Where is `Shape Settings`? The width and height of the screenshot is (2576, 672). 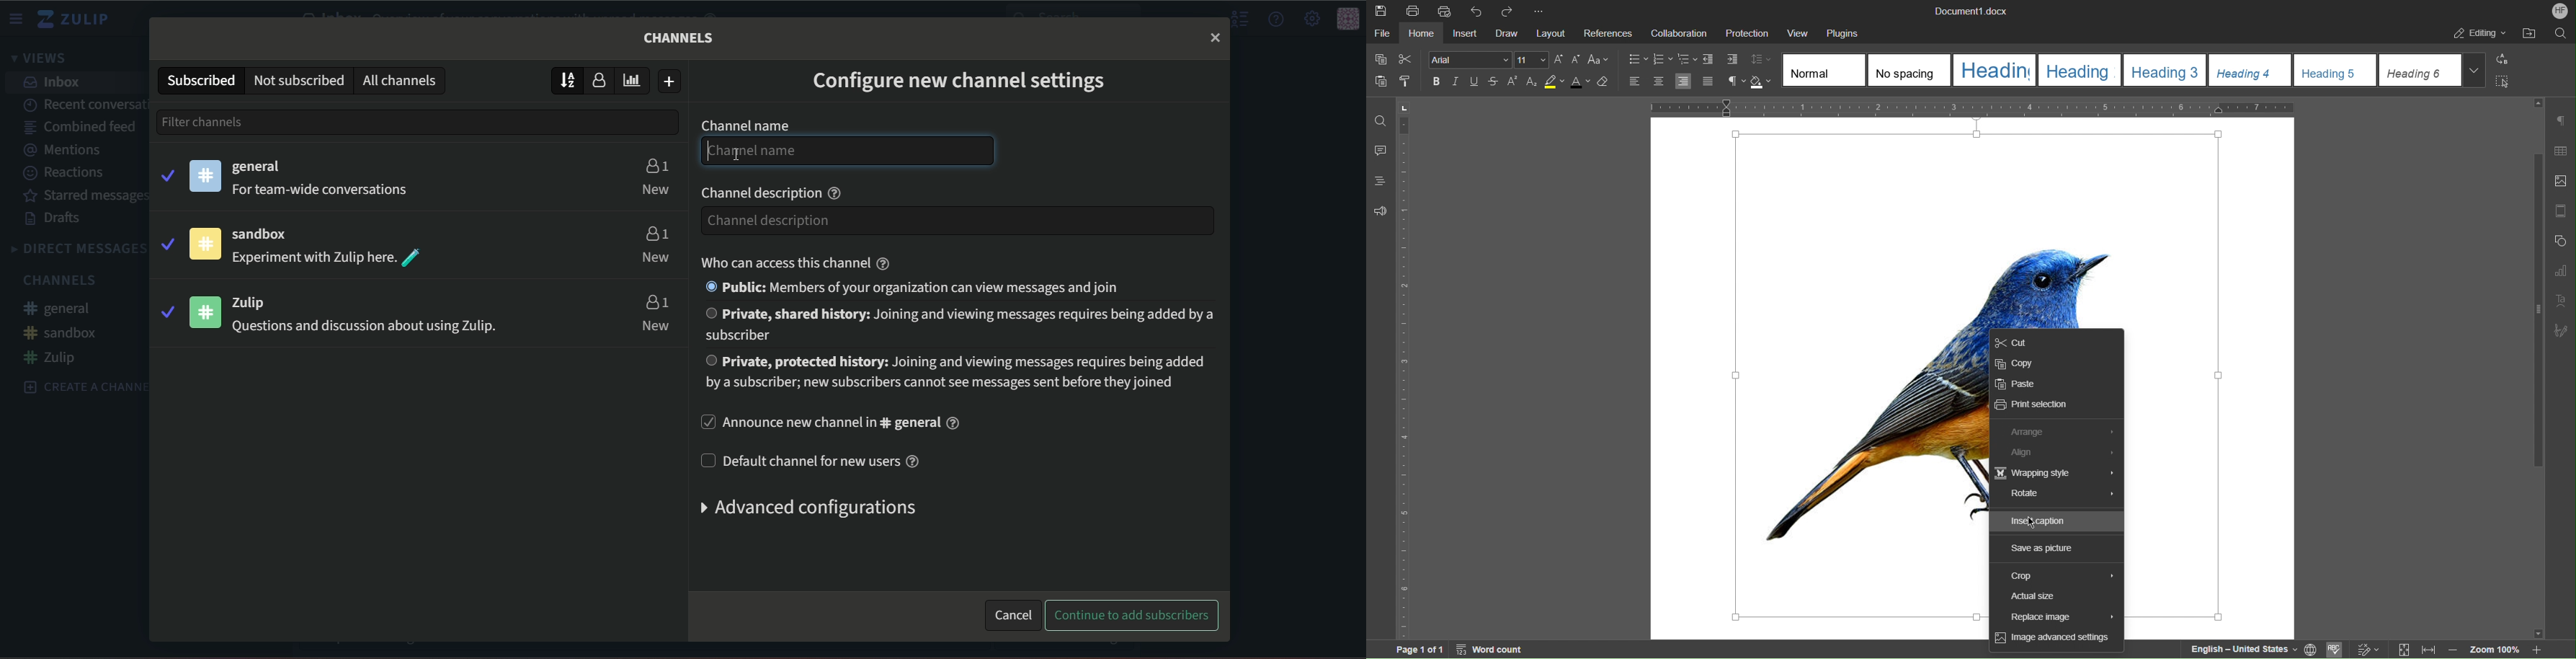 Shape Settings is located at coordinates (2560, 239).